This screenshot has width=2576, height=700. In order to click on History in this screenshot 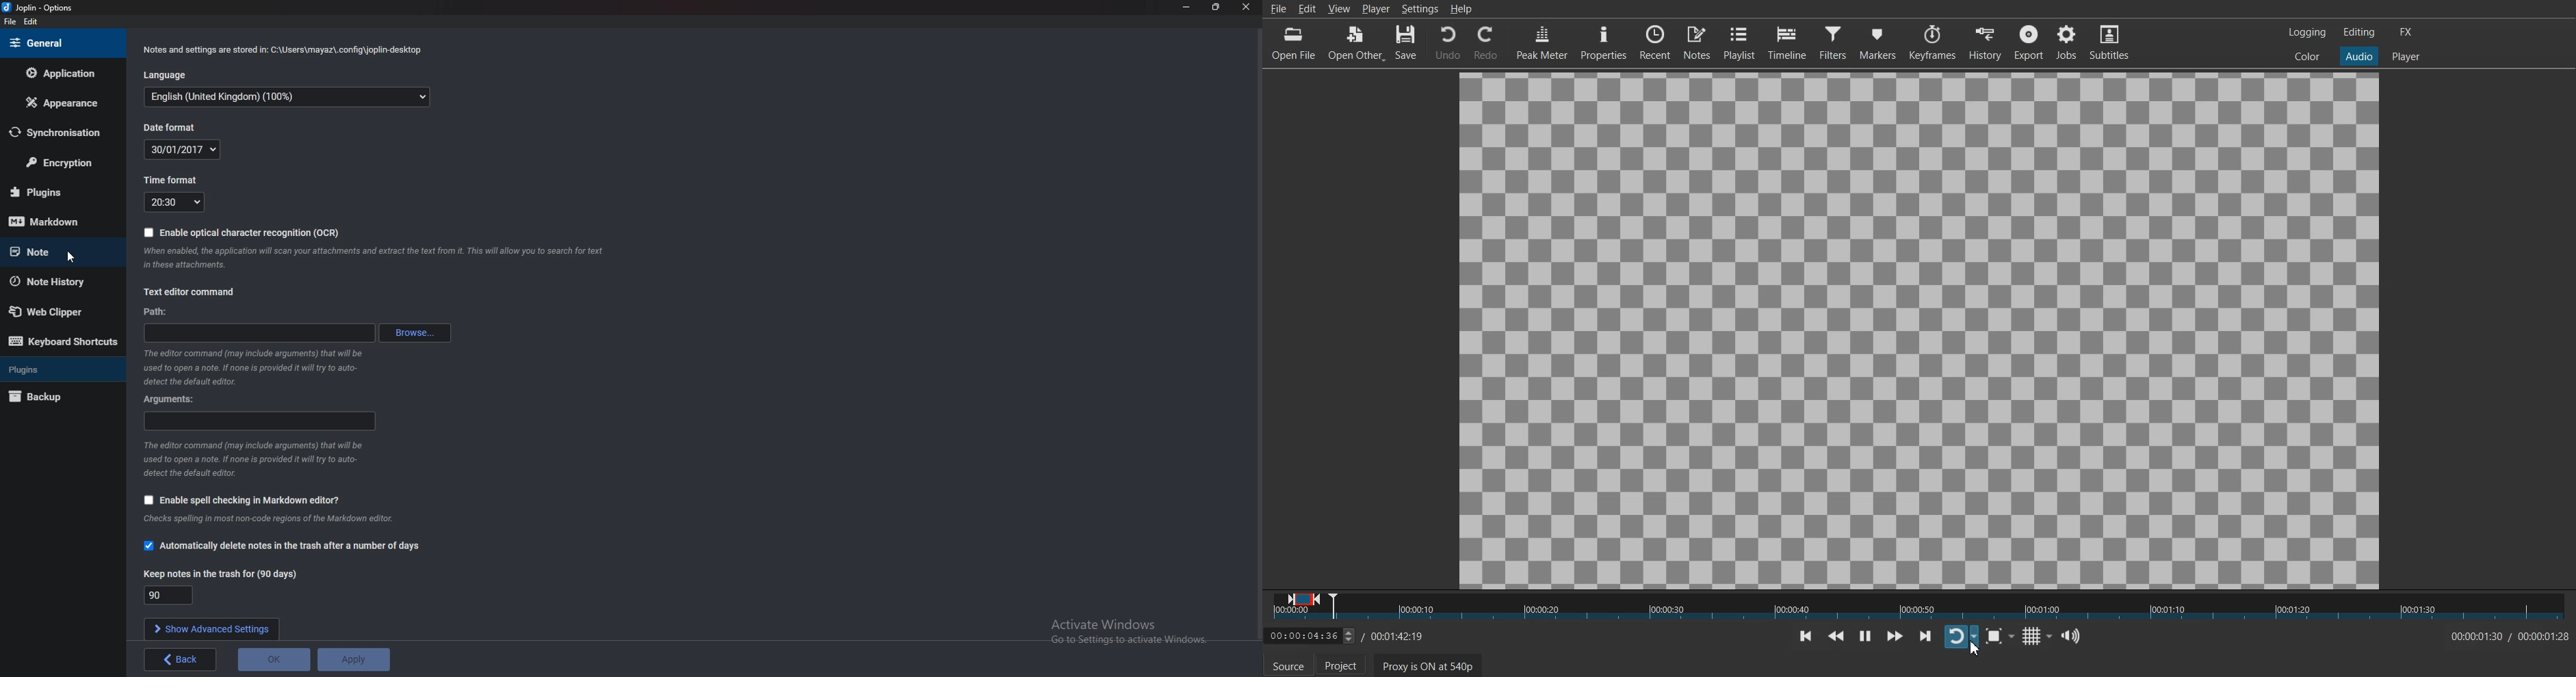, I will do `click(1987, 42)`.